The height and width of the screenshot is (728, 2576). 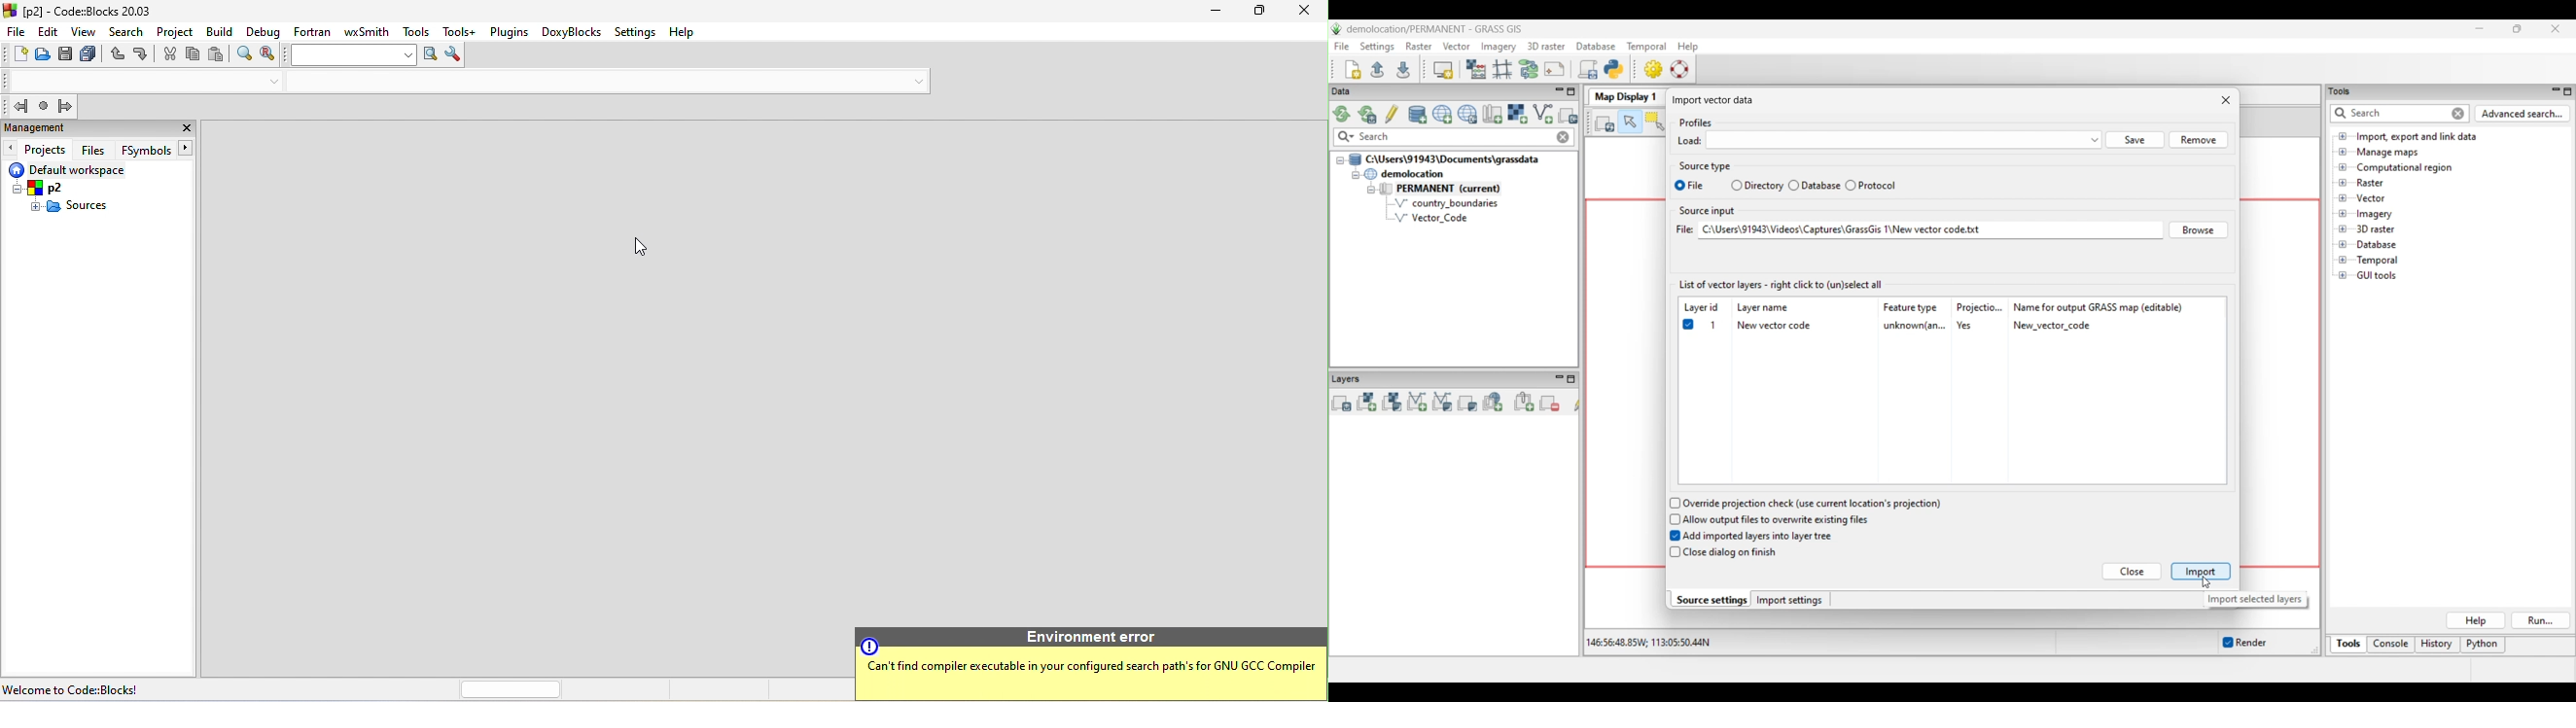 I want to click on paste, so click(x=217, y=56).